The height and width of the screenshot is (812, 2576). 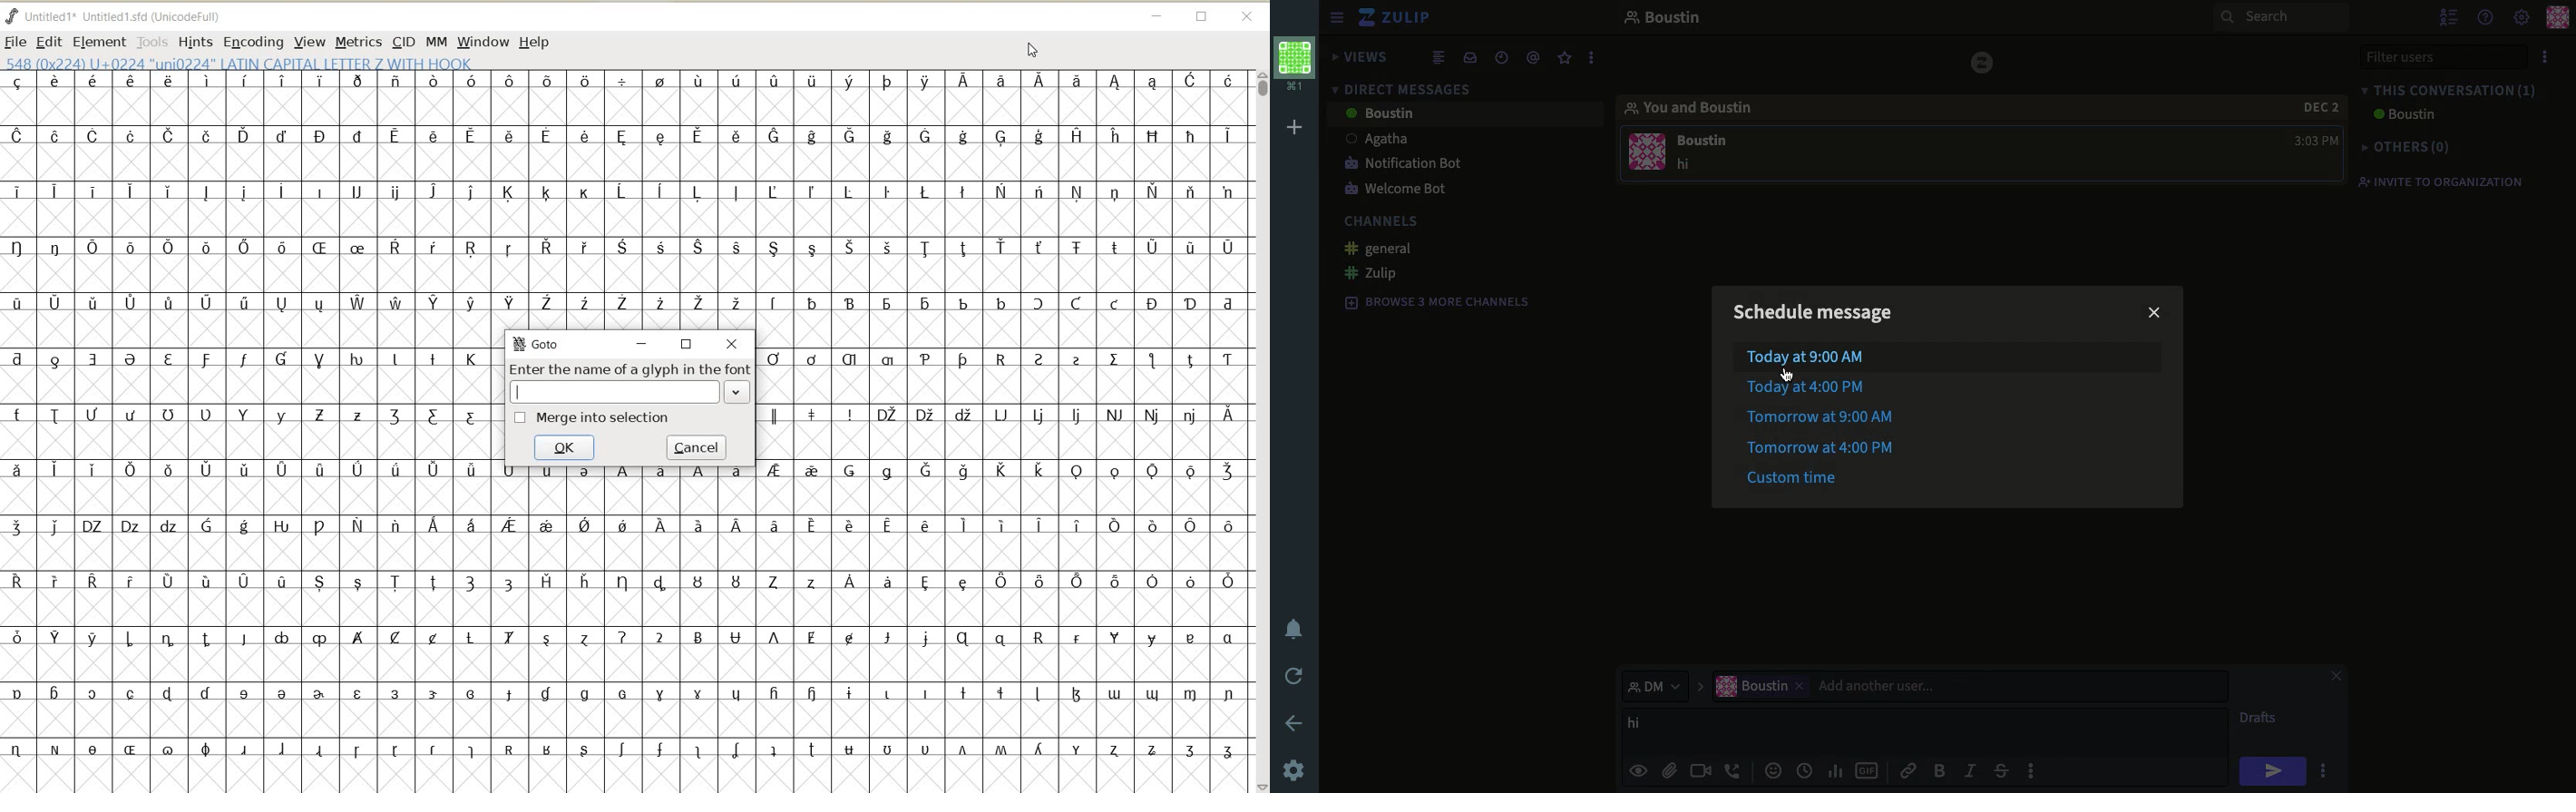 I want to click on notification , so click(x=1296, y=629).